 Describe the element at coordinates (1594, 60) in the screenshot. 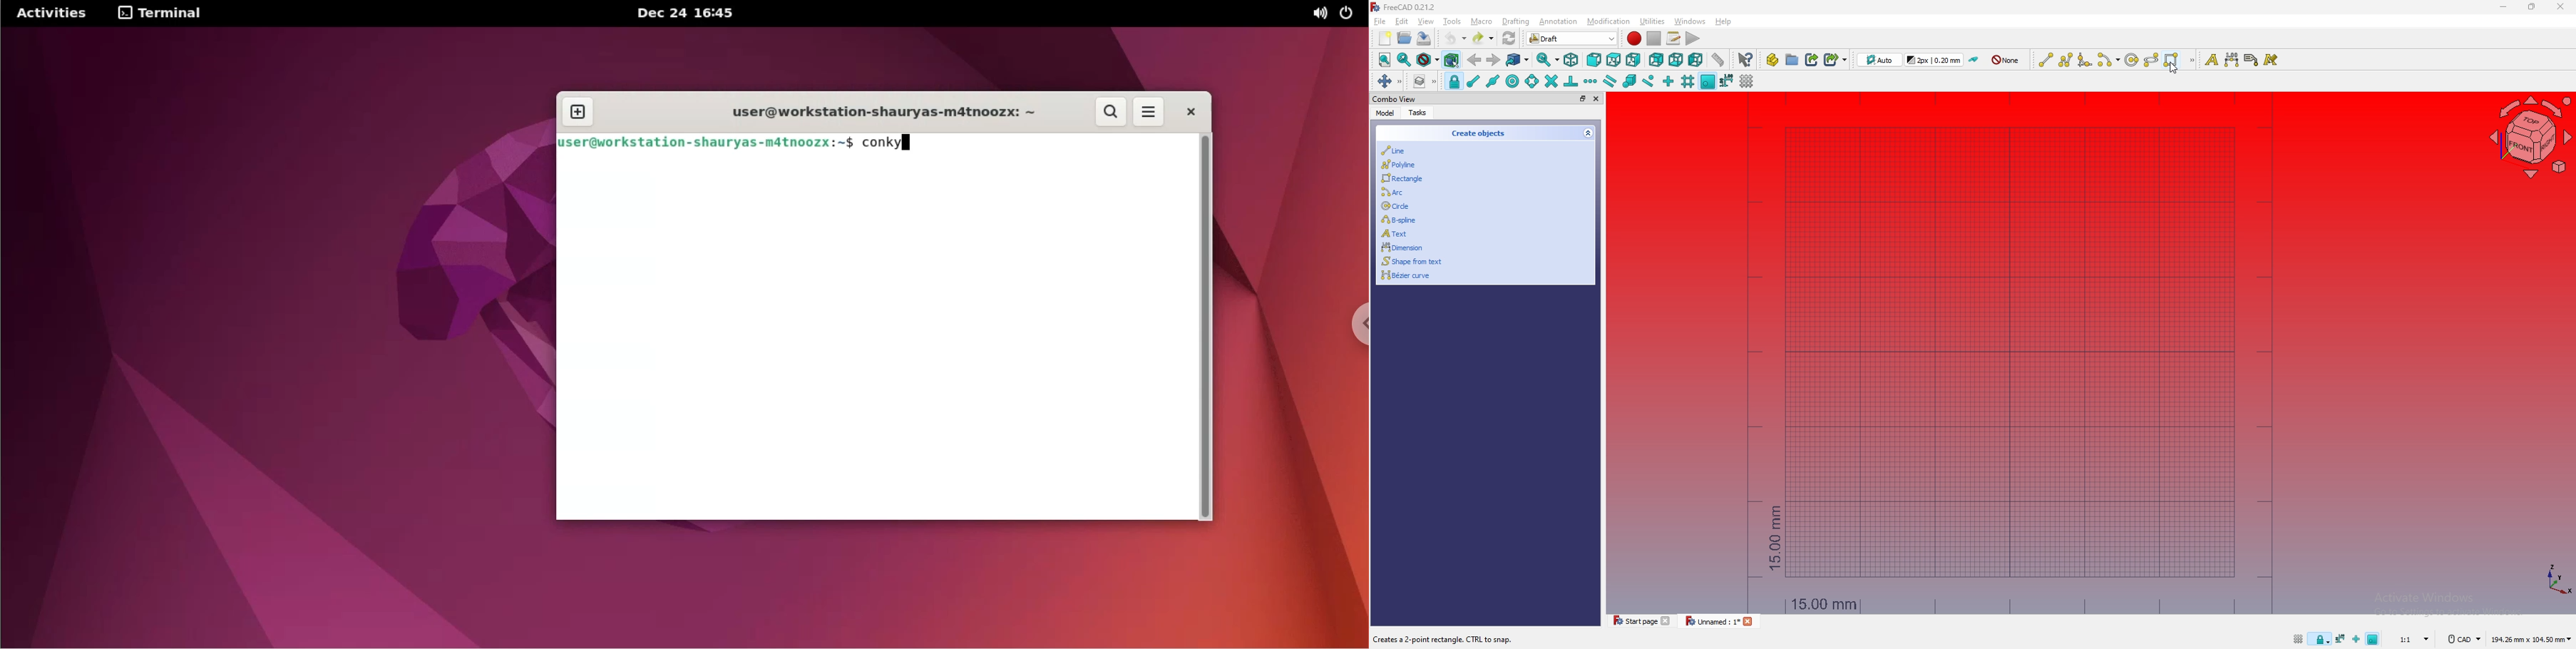

I see `front` at that location.